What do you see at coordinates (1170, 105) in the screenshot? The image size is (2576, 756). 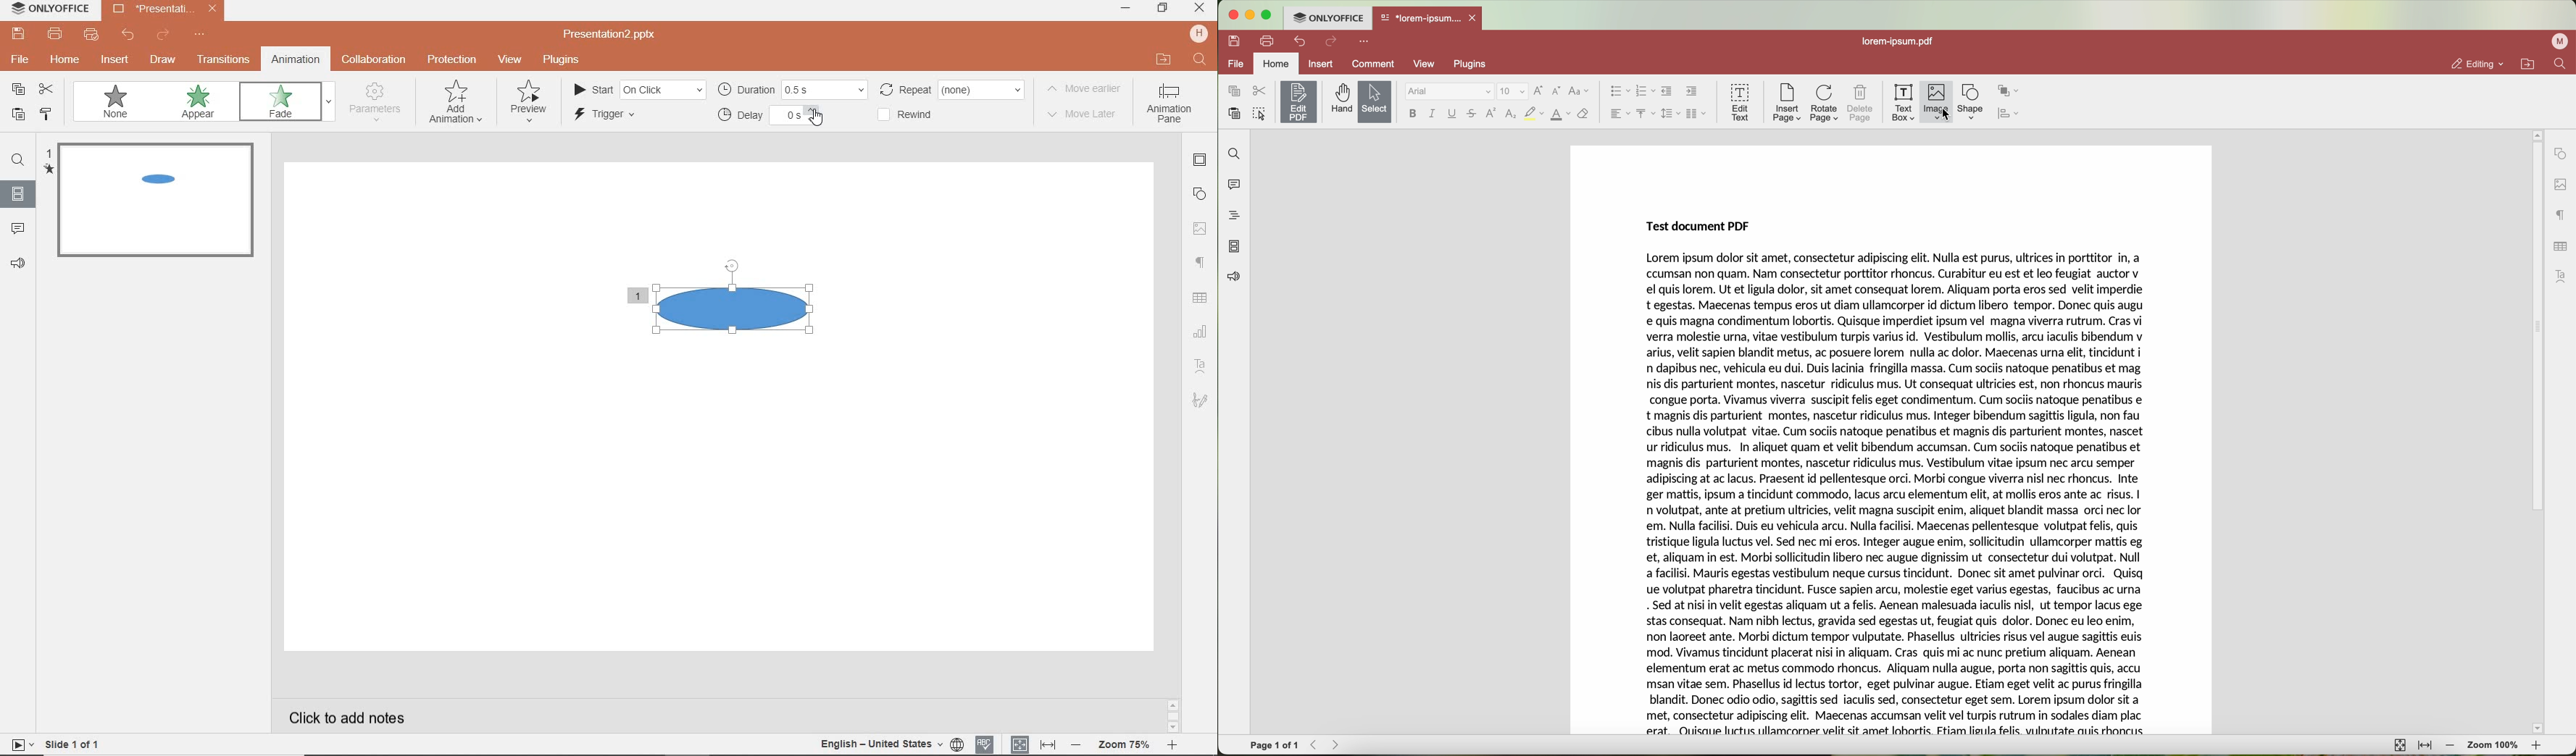 I see `animation pane` at bounding box center [1170, 105].